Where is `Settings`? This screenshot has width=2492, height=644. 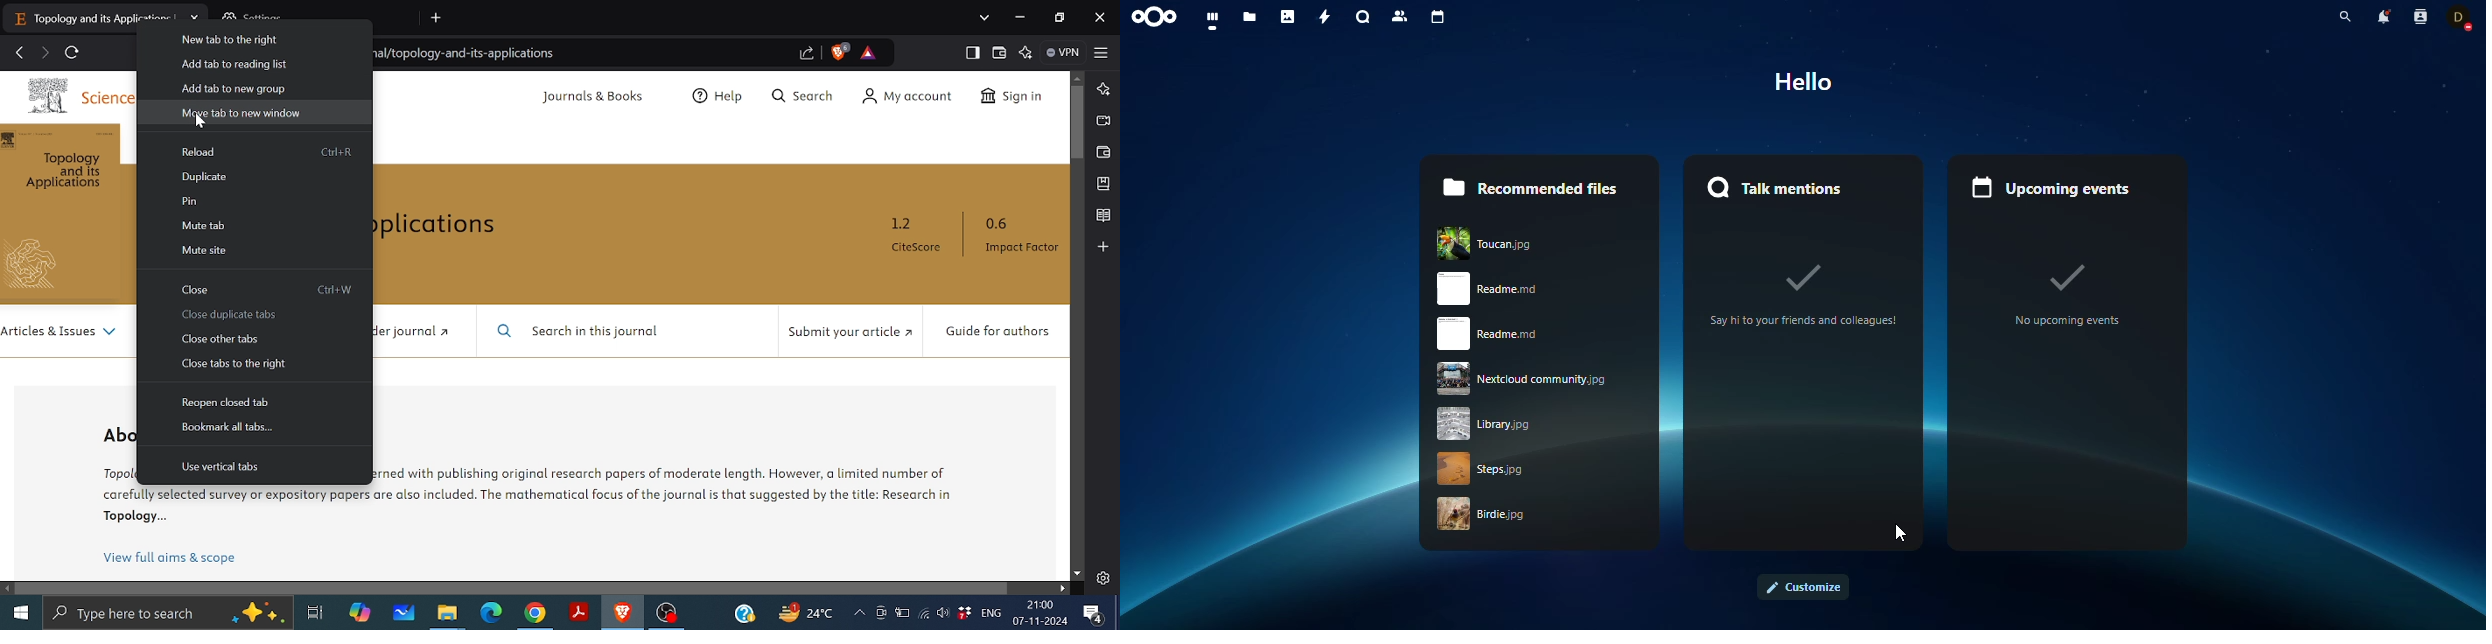 Settings is located at coordinates (1102, 578).